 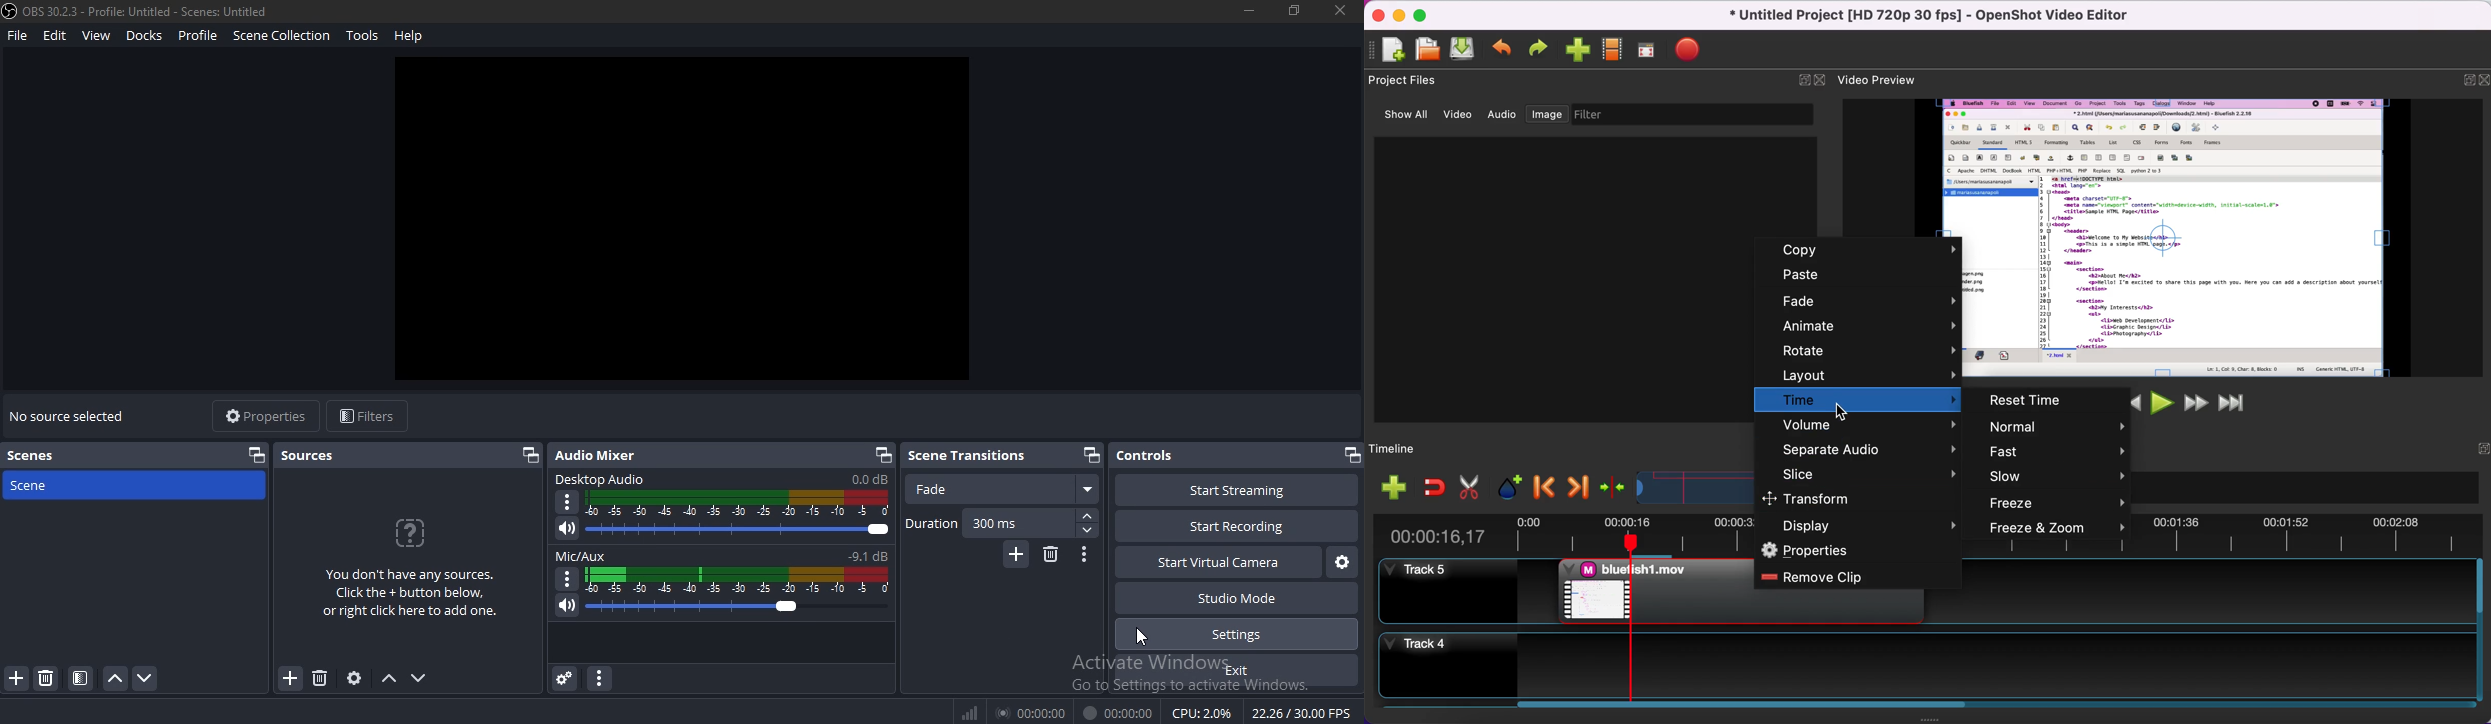 I want to click on center the timeline, so click(x=1610, y=484).